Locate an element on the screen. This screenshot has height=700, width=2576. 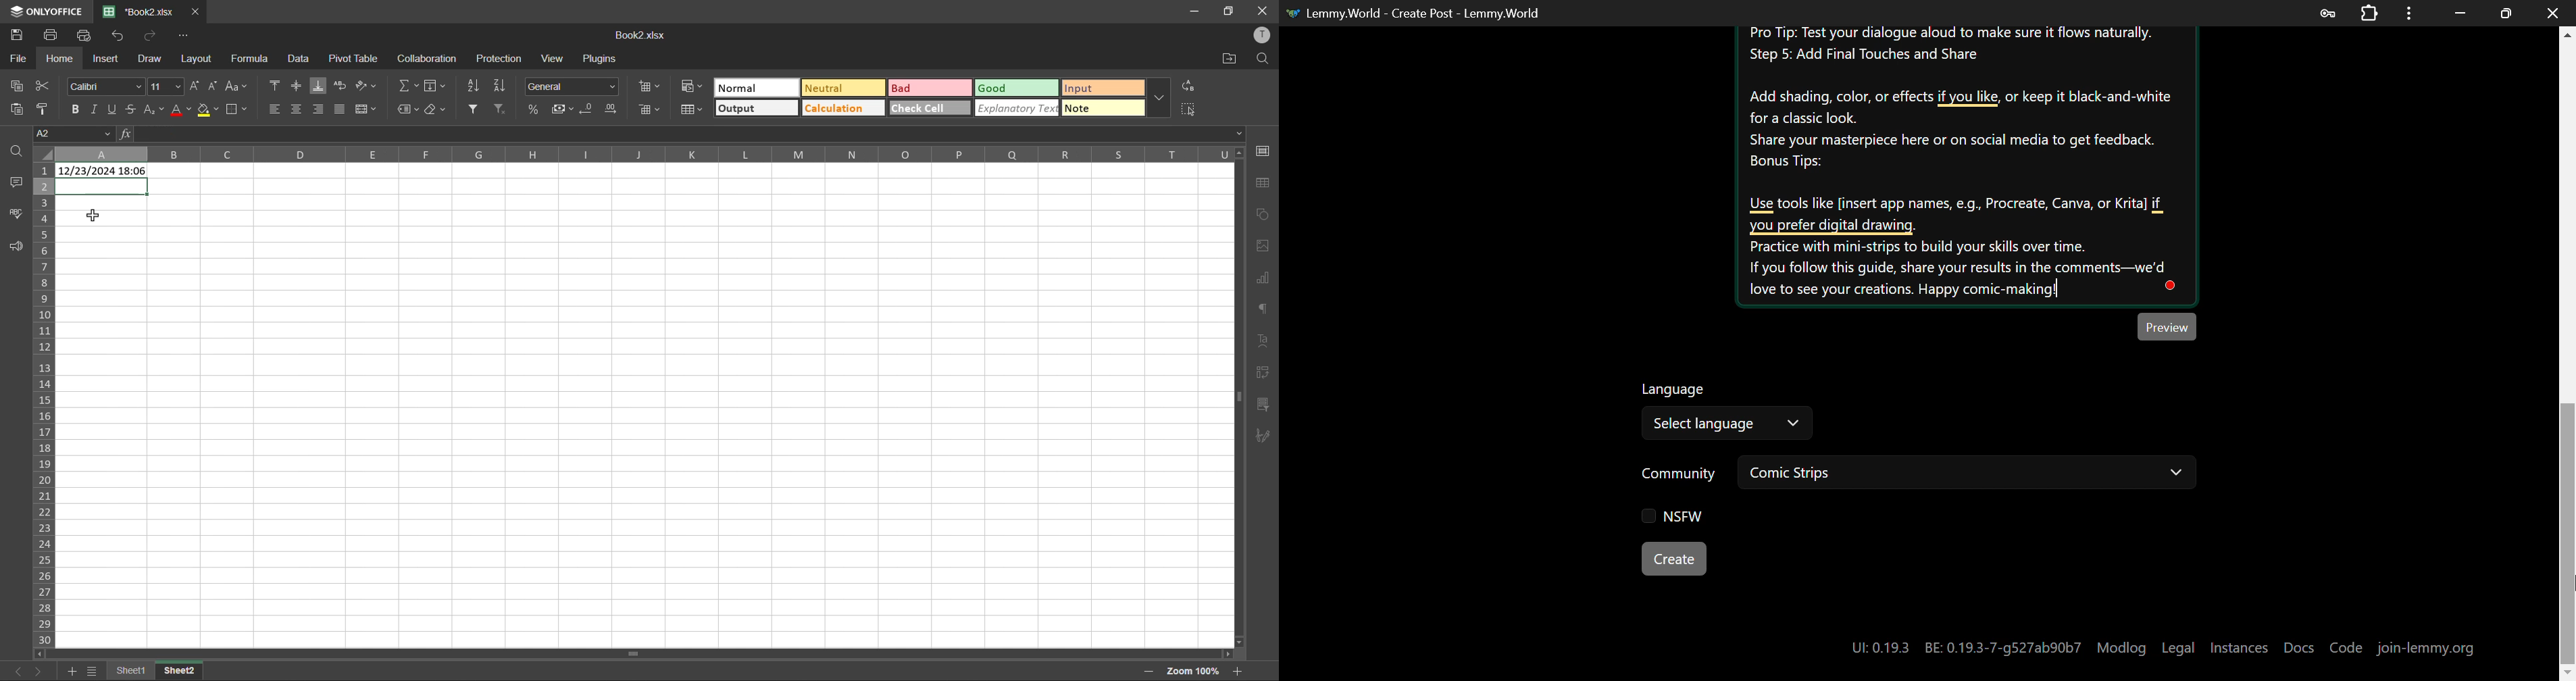
formula is located at coordinates (253, 59).